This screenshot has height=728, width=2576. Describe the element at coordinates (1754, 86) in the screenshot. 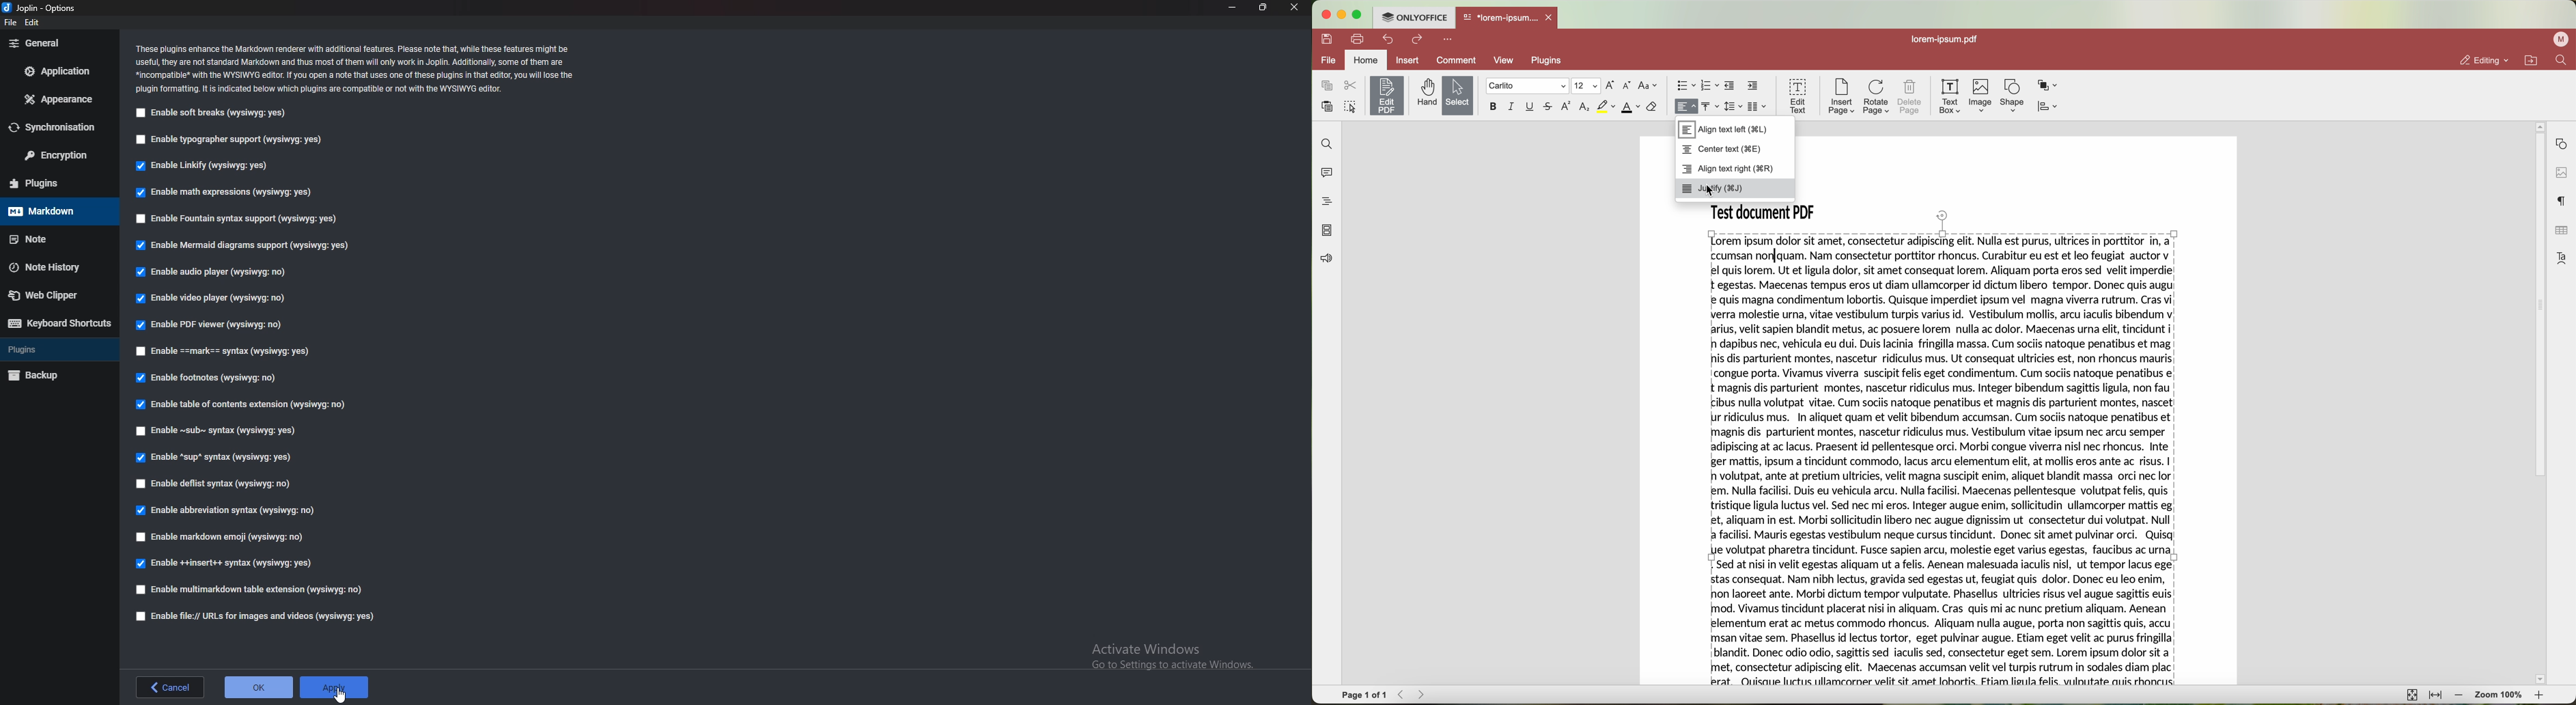

I see `increase indent` at that location.